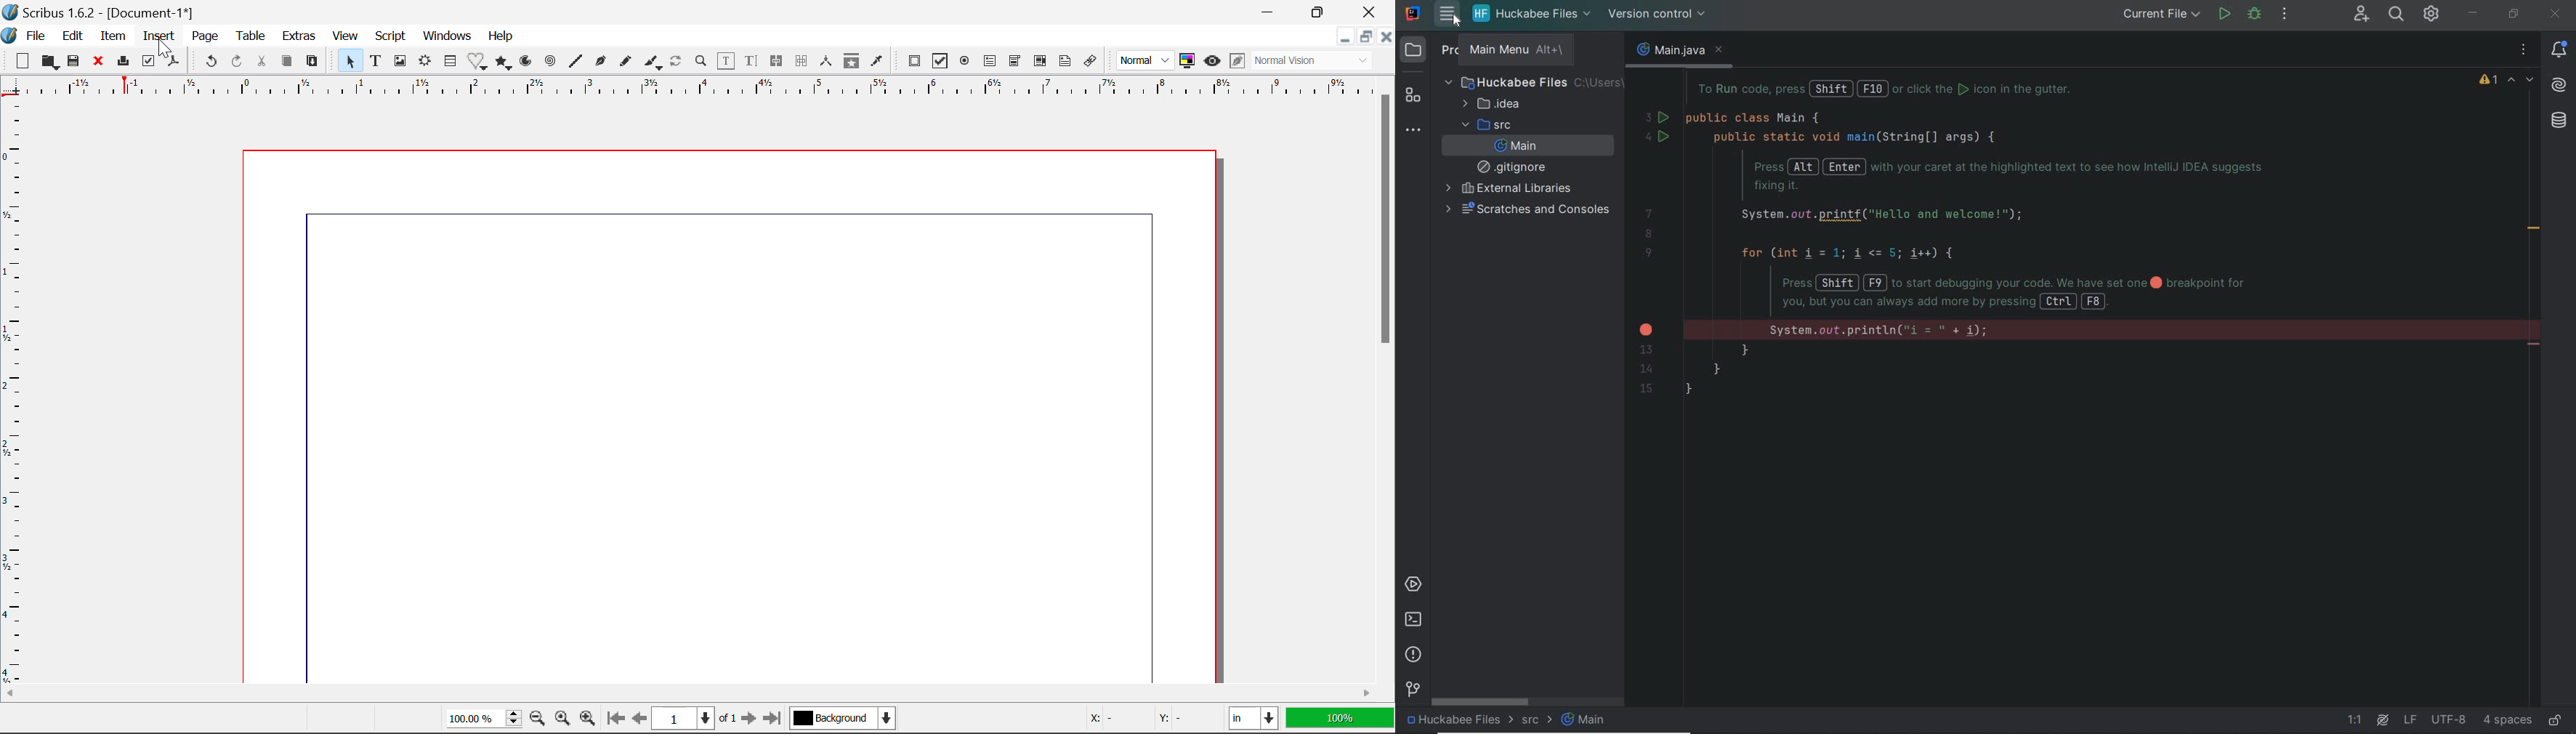  Describe the element at coordinates (480, 720) in the screenshot. I see `Zoom 100%` at that location.